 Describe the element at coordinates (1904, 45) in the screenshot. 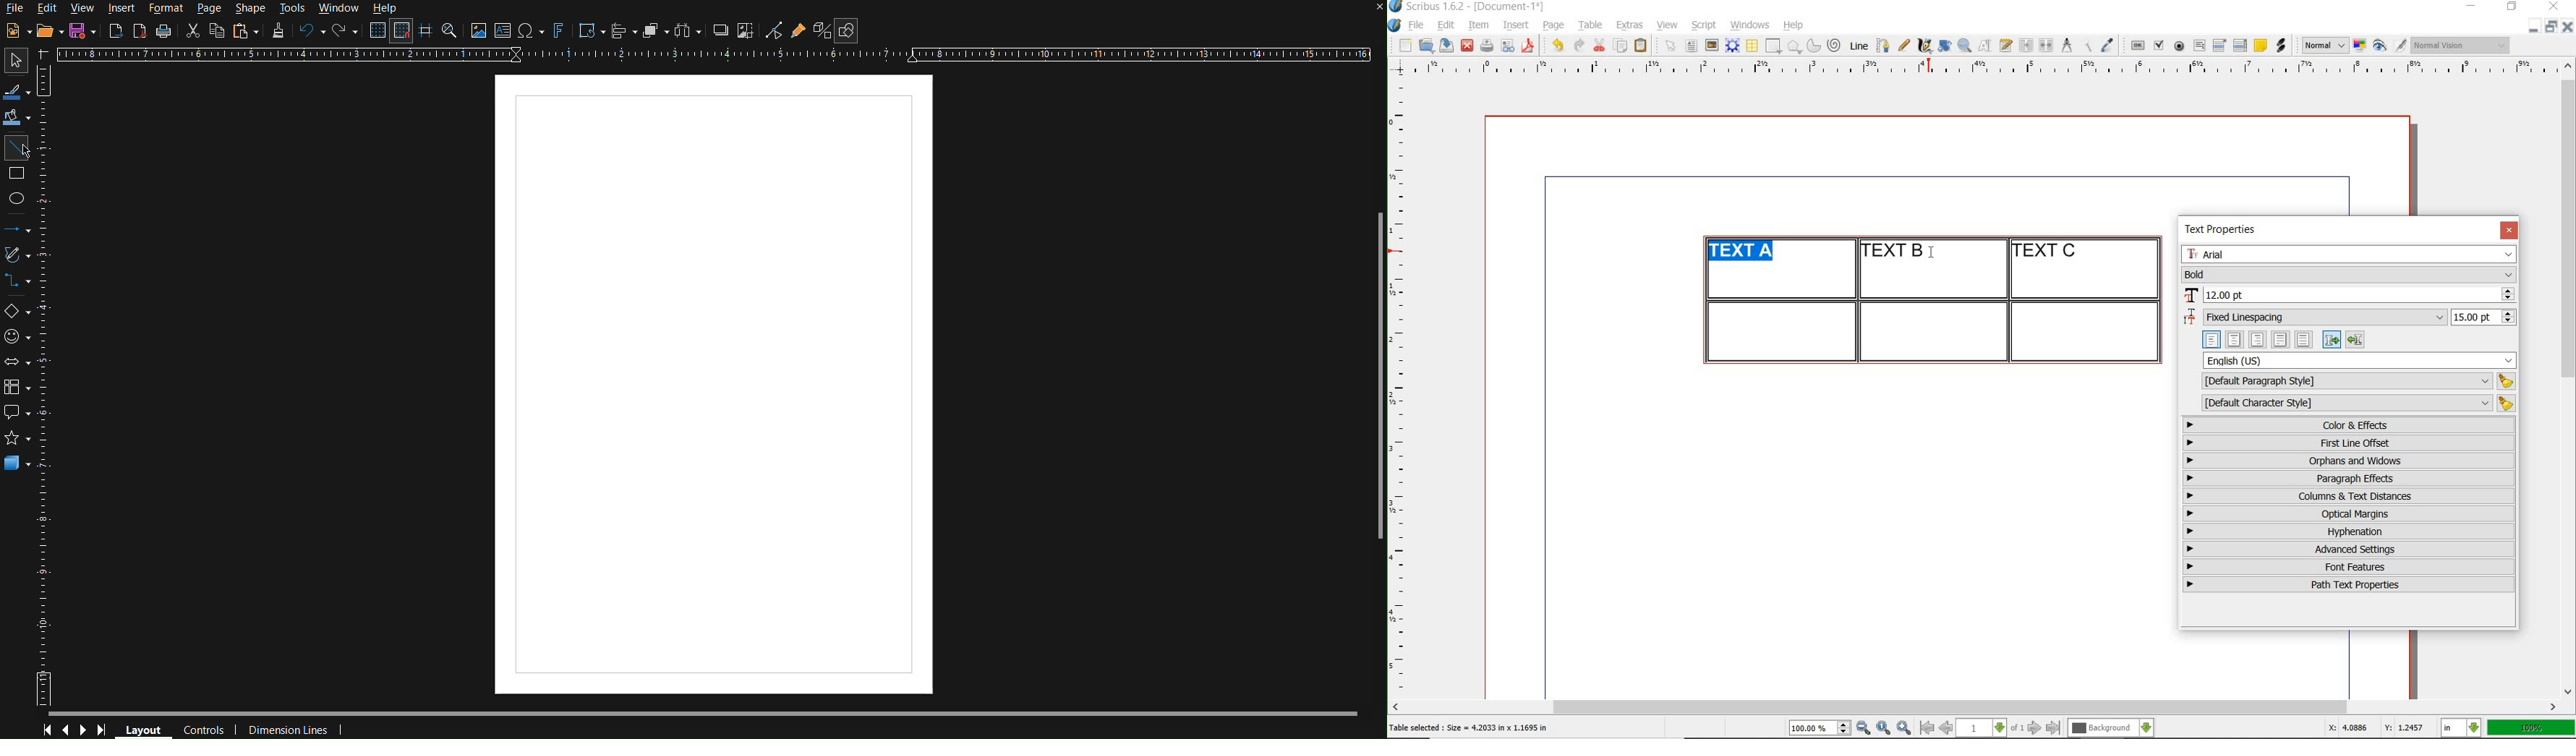

I see `freehand line` at that location.